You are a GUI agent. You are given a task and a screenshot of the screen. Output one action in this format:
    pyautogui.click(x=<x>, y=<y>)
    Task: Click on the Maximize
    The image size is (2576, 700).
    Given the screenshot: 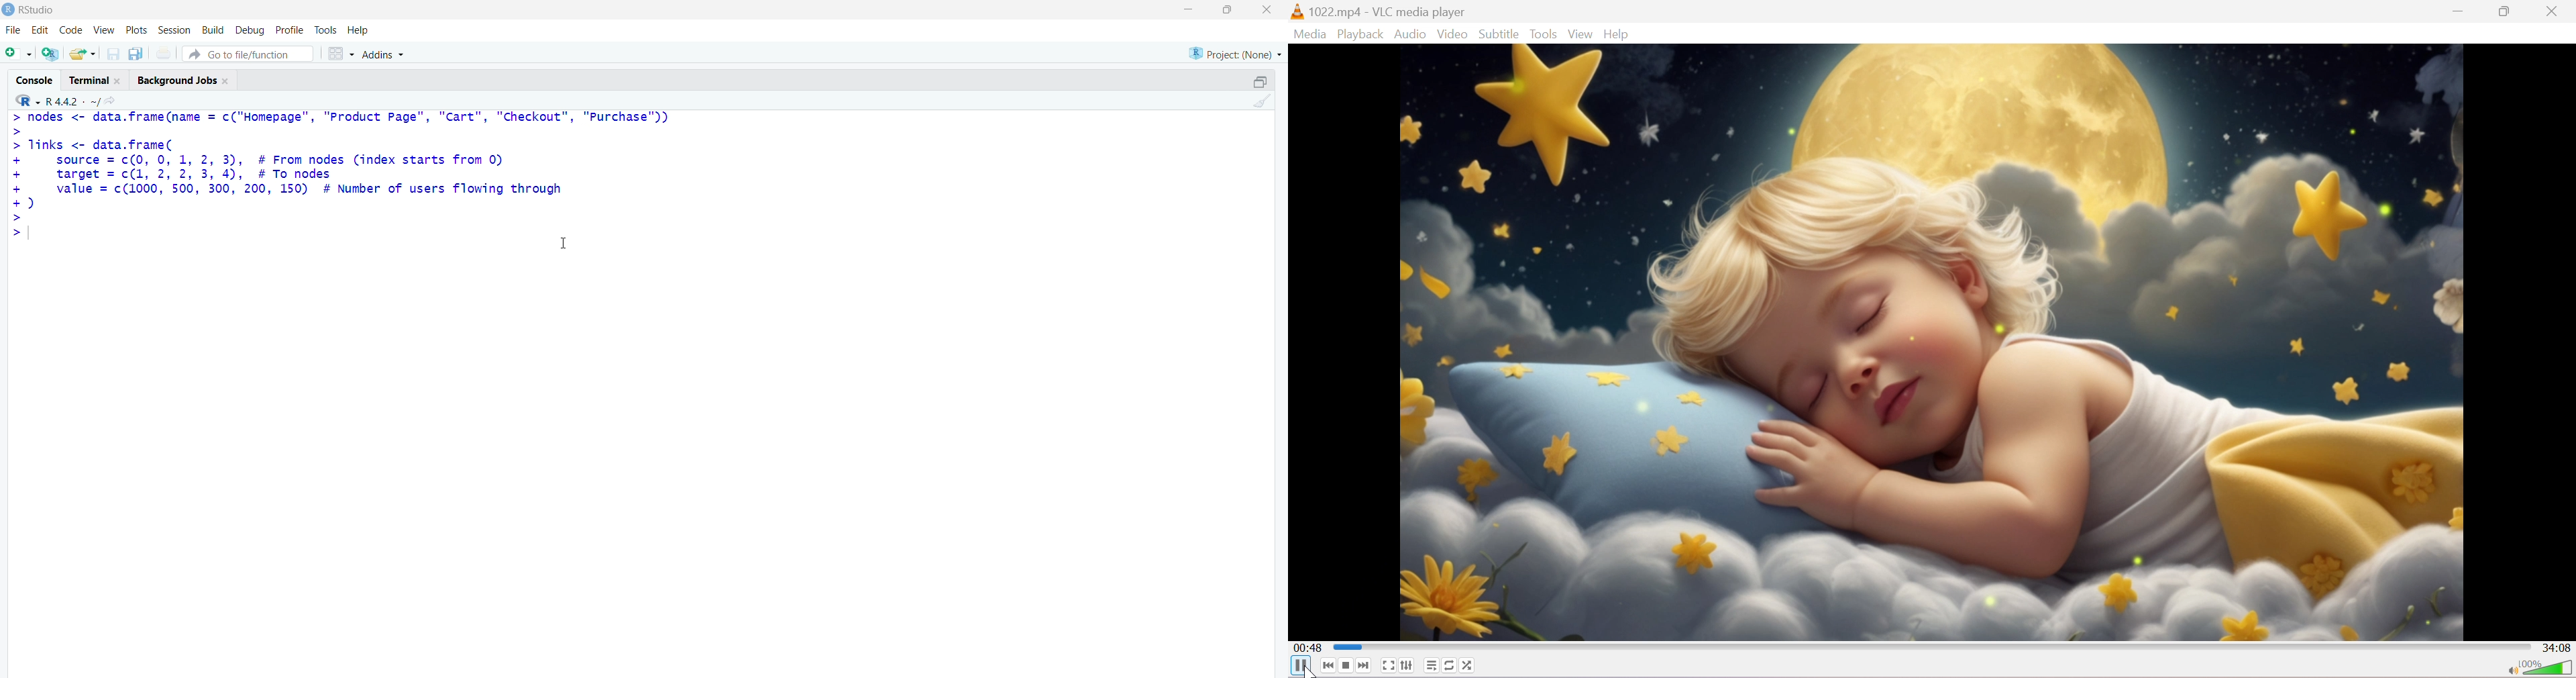 What is the action you would take?
    pyautogui.click(x=2505, y=12)
    